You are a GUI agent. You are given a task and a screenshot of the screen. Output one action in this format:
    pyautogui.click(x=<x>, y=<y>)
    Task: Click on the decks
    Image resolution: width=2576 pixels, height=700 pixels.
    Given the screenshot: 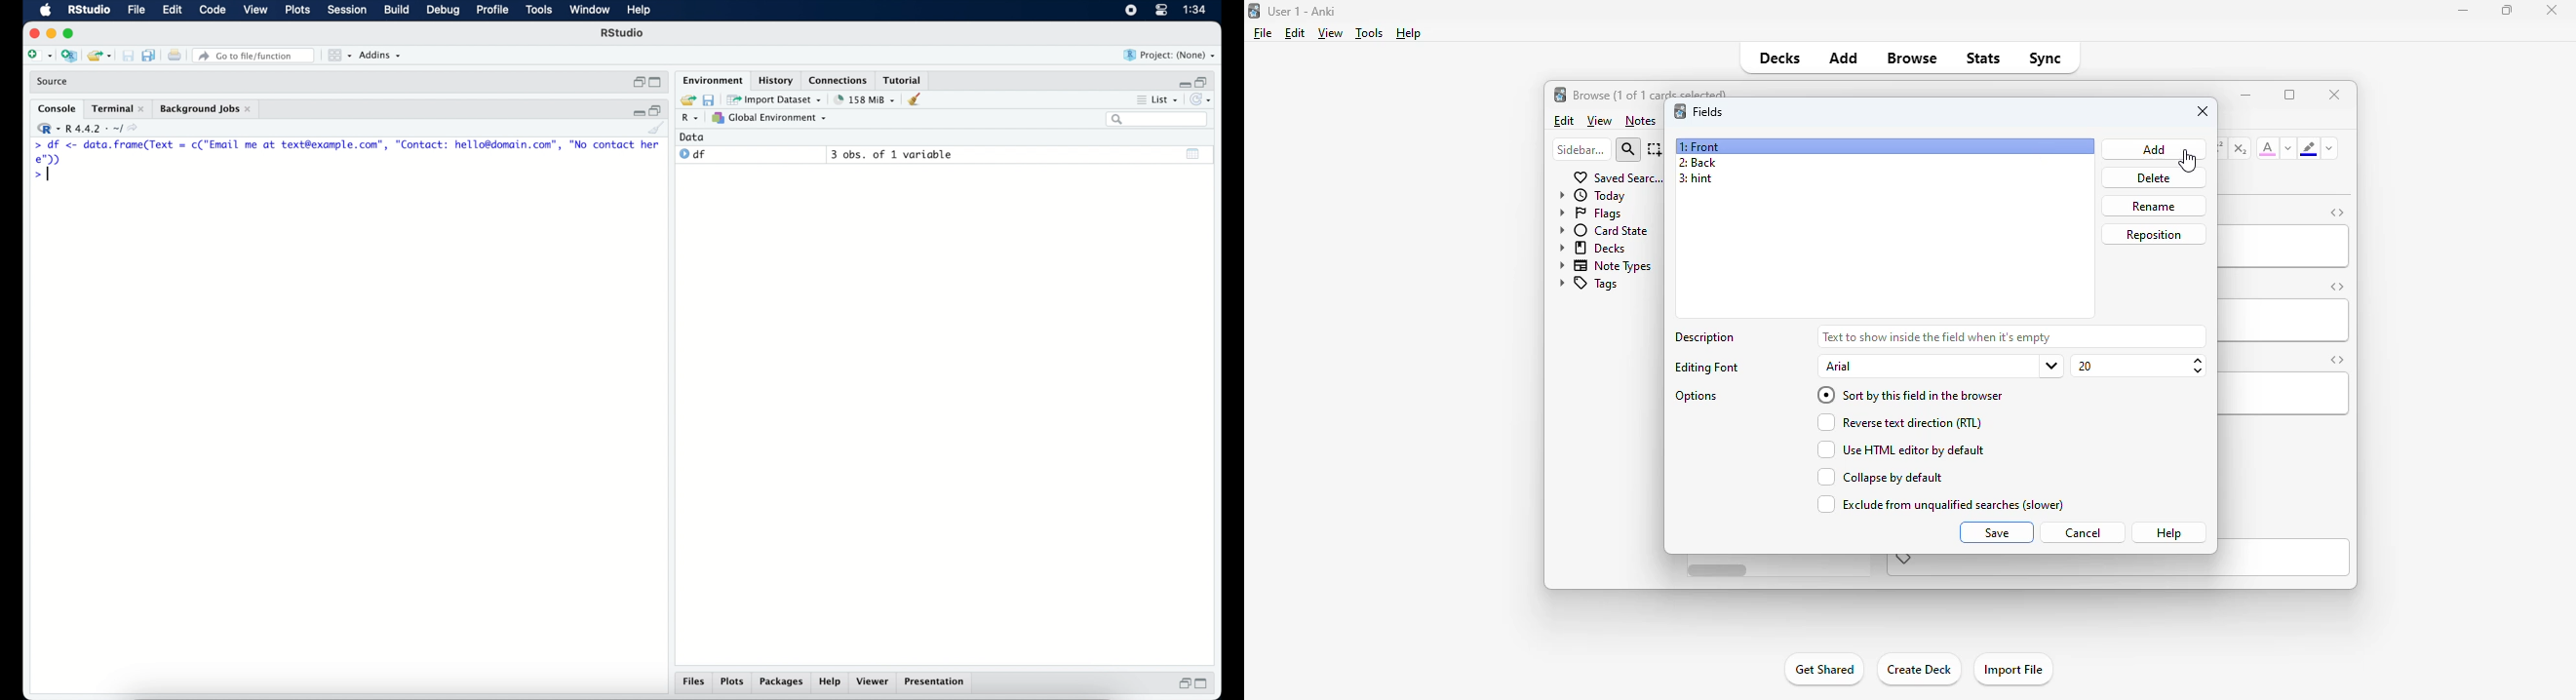 What is the action you would take?
    pyautogui.click(x=1780, y=58)
    